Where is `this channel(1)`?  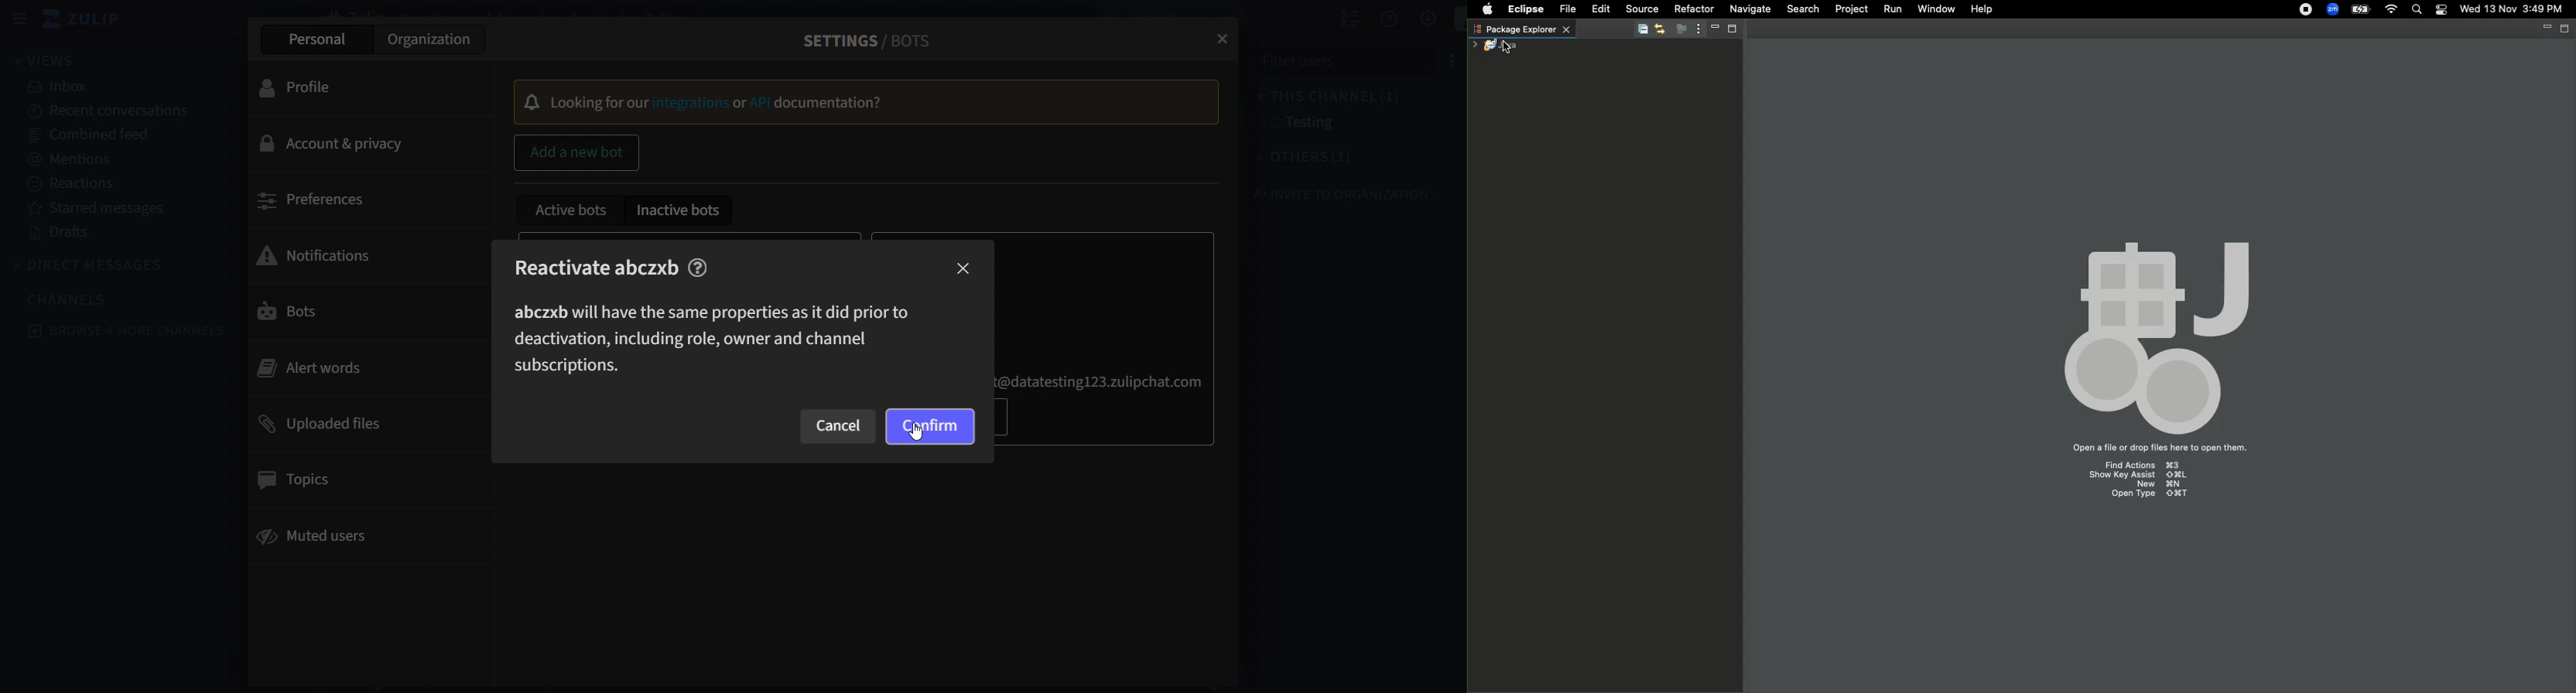 this channel(1) is located at coordinates (1320, 94).